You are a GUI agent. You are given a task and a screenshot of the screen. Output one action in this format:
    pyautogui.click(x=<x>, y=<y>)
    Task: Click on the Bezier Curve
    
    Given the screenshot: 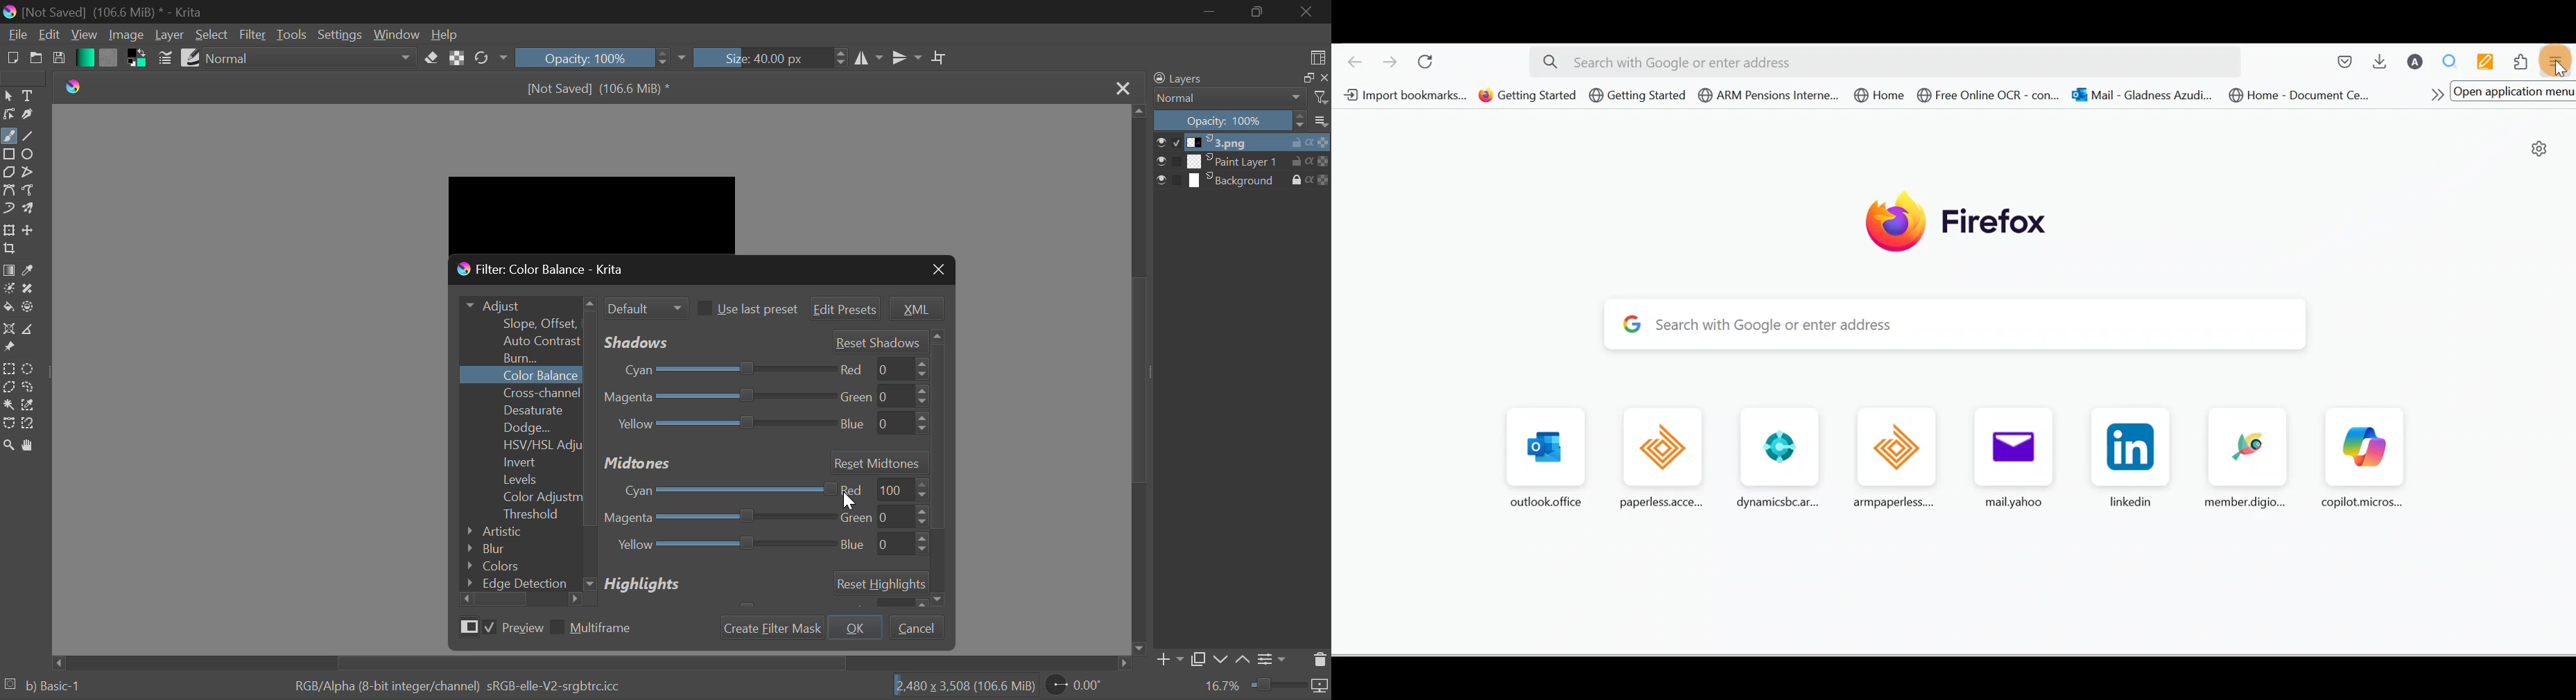 What is the action you would take?
    pyautogui.click(x=11, y=191)
    